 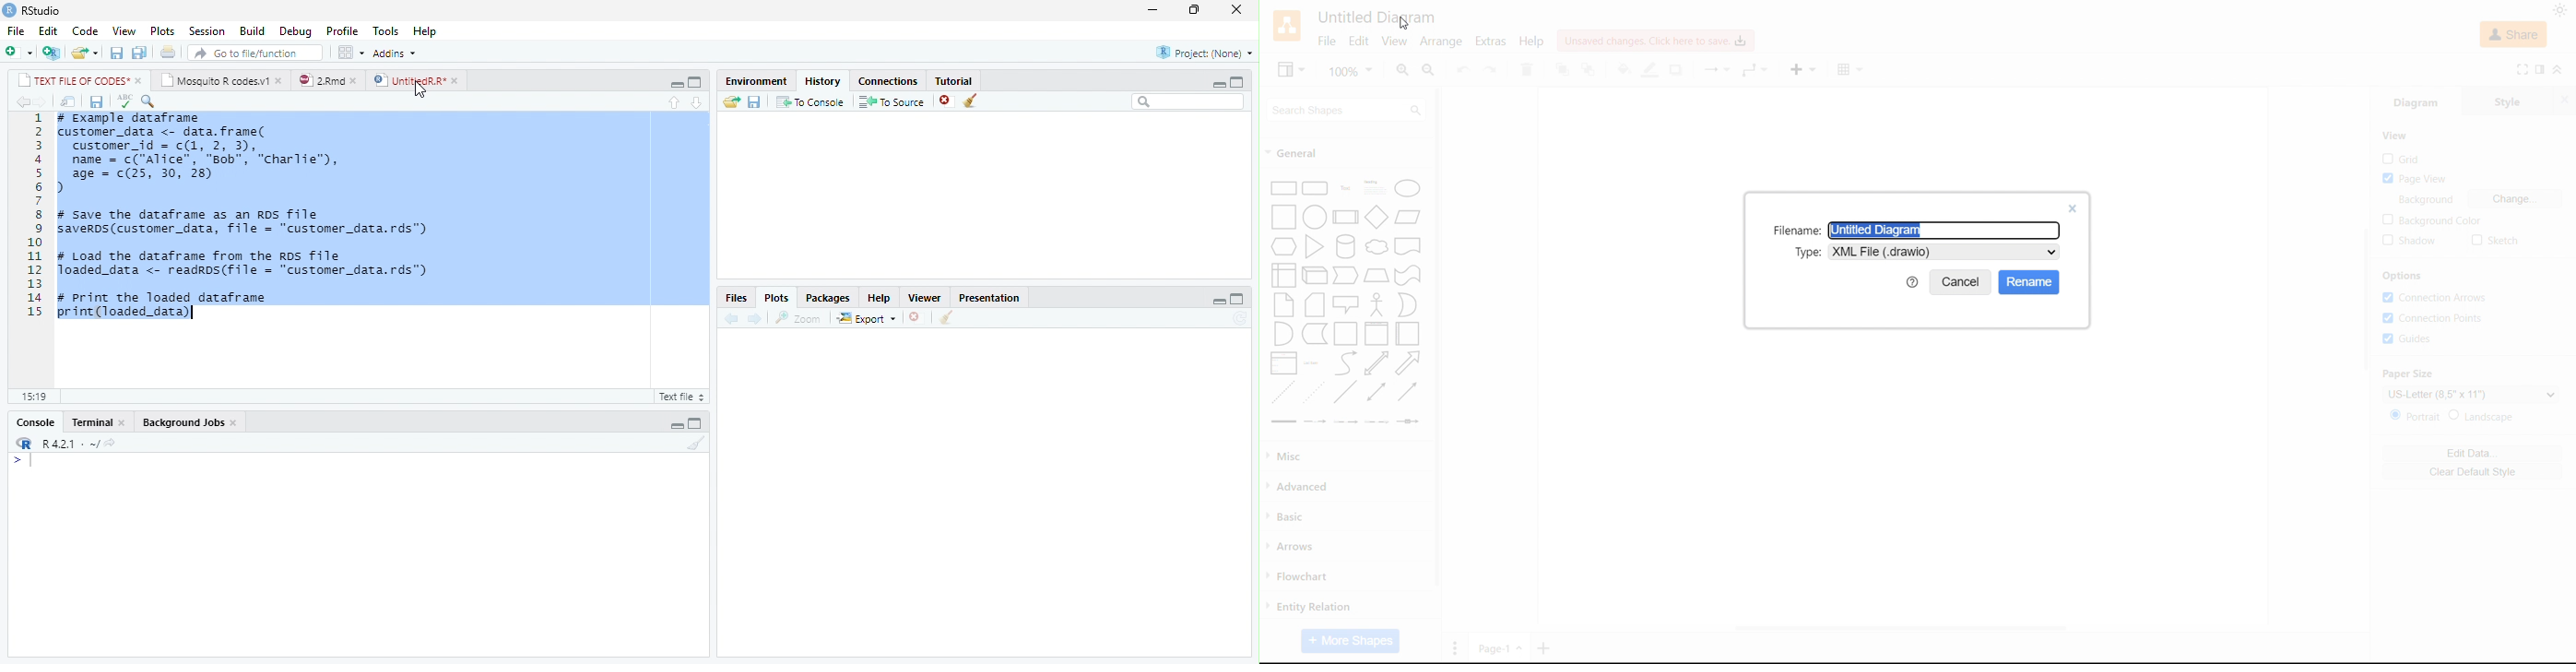 What do you see at coordinates (48, 31) in the screenshot?
I see `Edit` at bounding box center [48, 31].